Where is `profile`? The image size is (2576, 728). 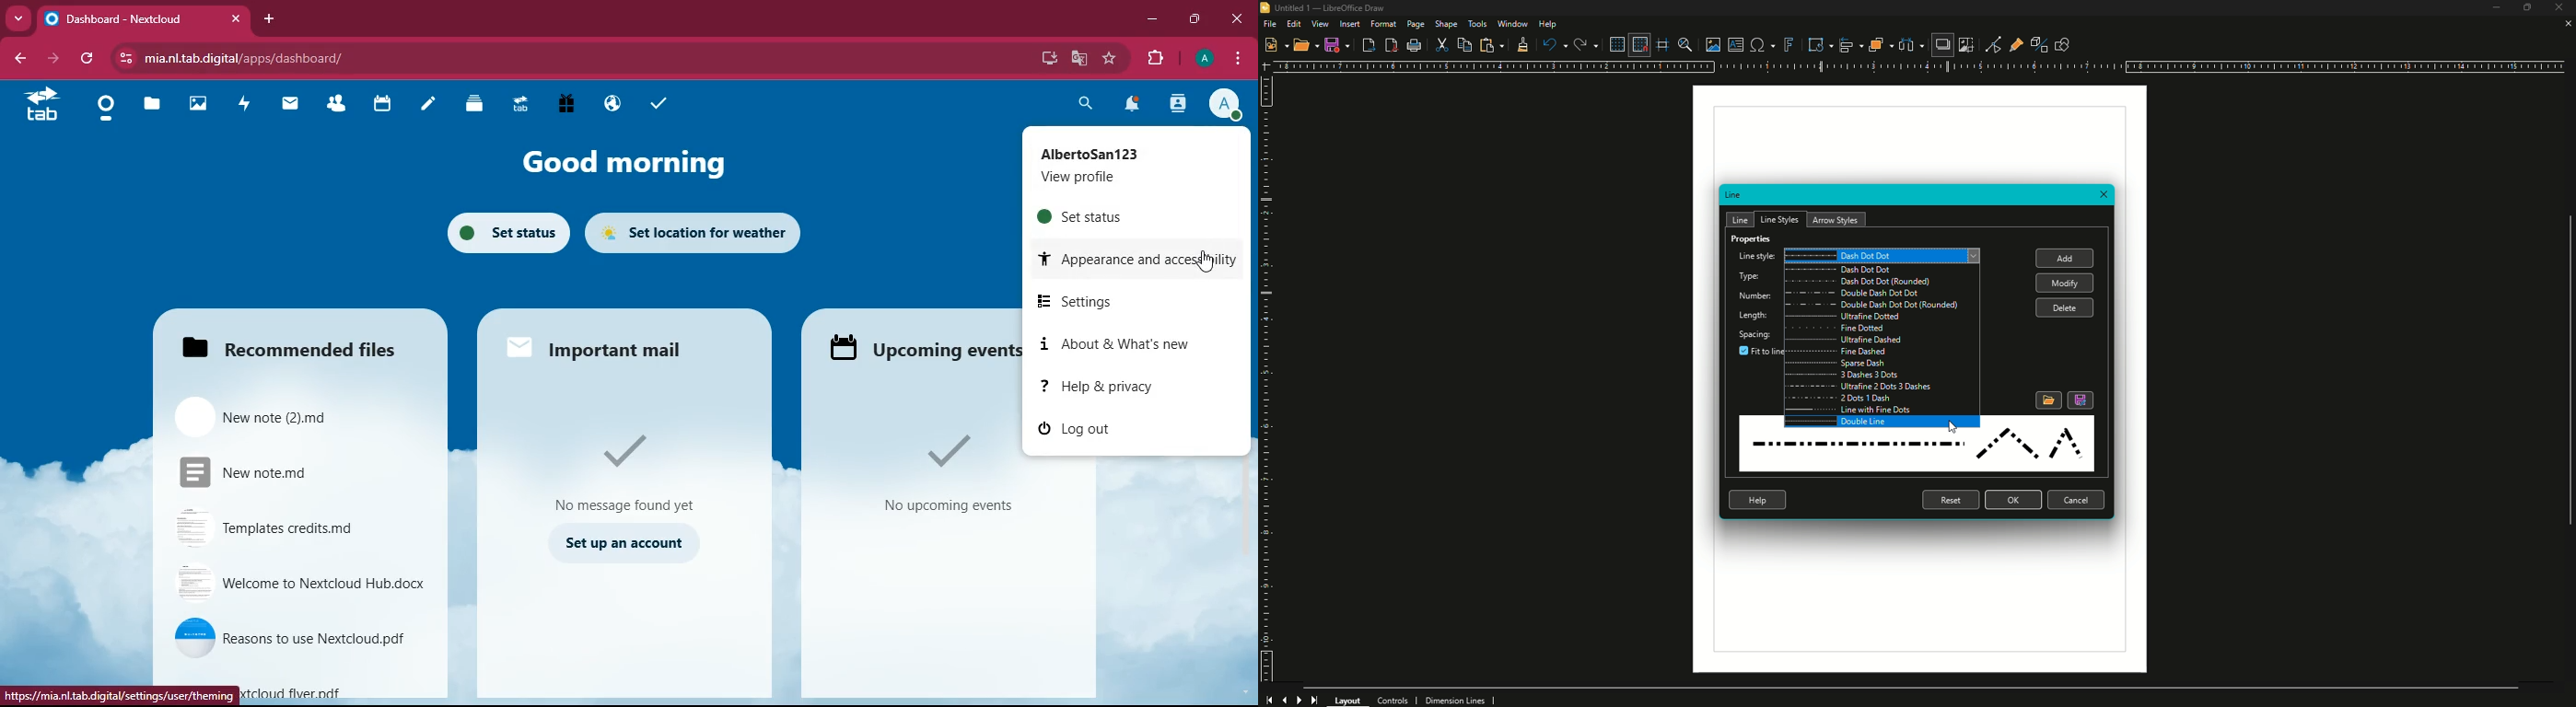 profile is located at coordinates (1226, 106).